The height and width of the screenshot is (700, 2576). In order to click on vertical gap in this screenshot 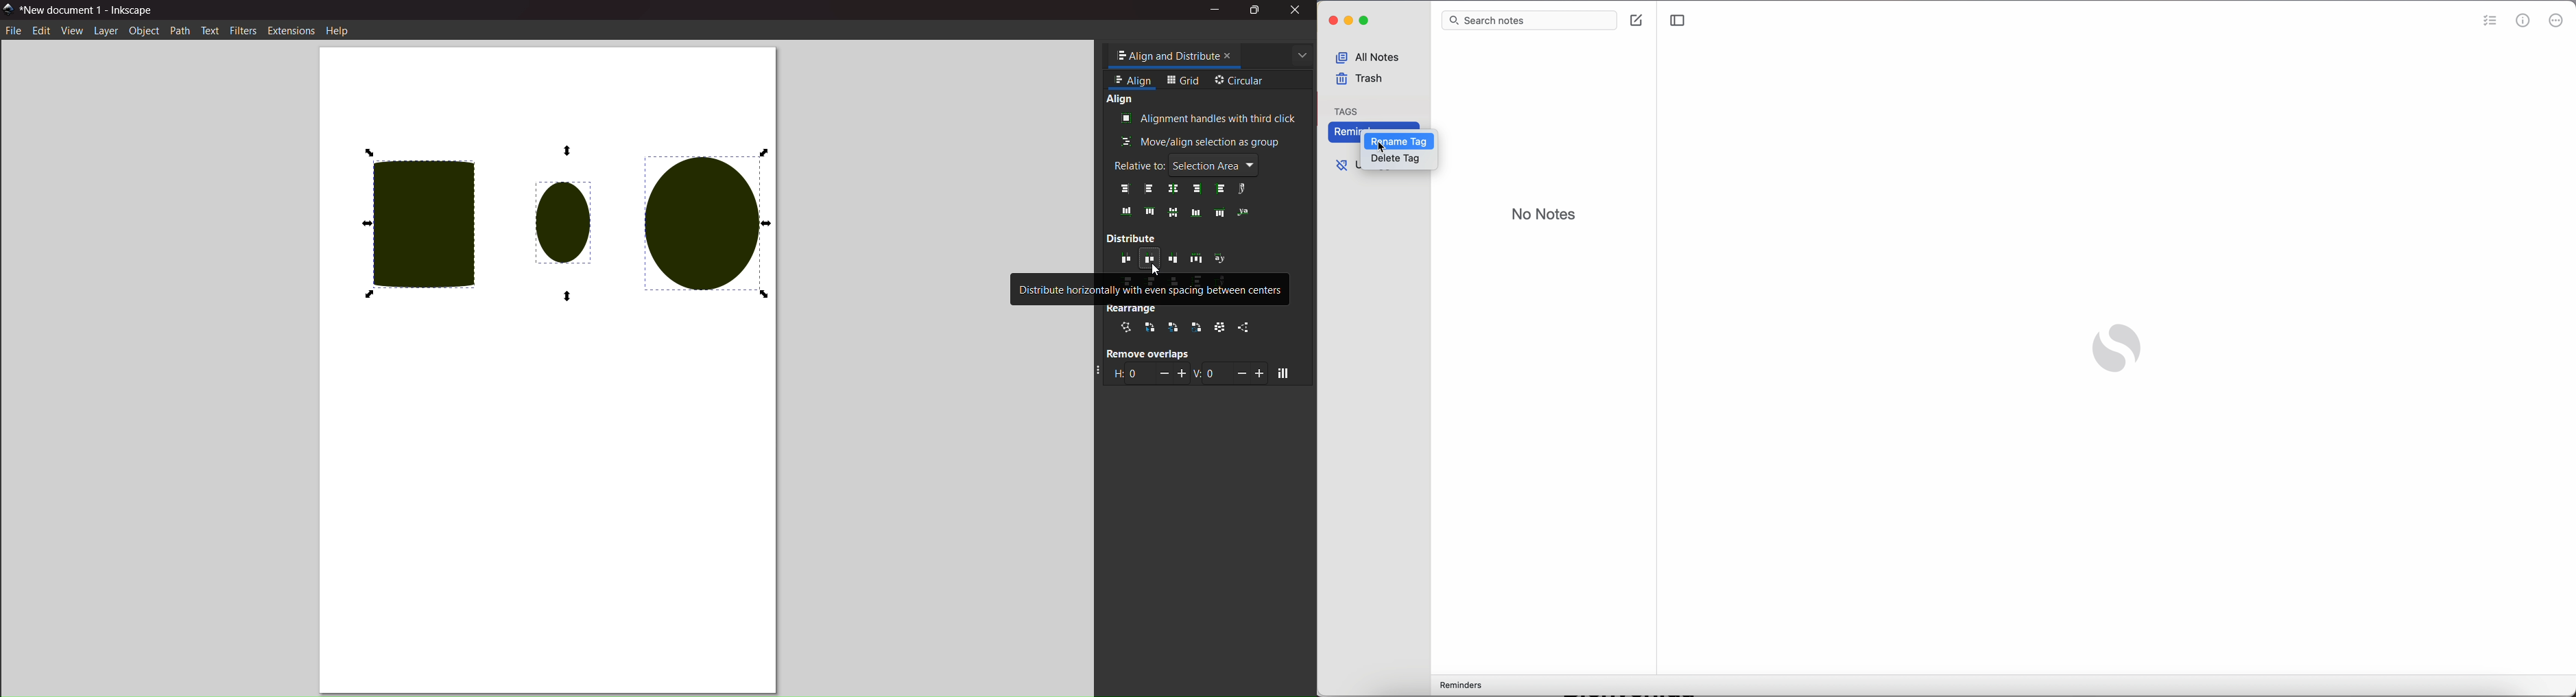, I will do `click(1230, 373)`.